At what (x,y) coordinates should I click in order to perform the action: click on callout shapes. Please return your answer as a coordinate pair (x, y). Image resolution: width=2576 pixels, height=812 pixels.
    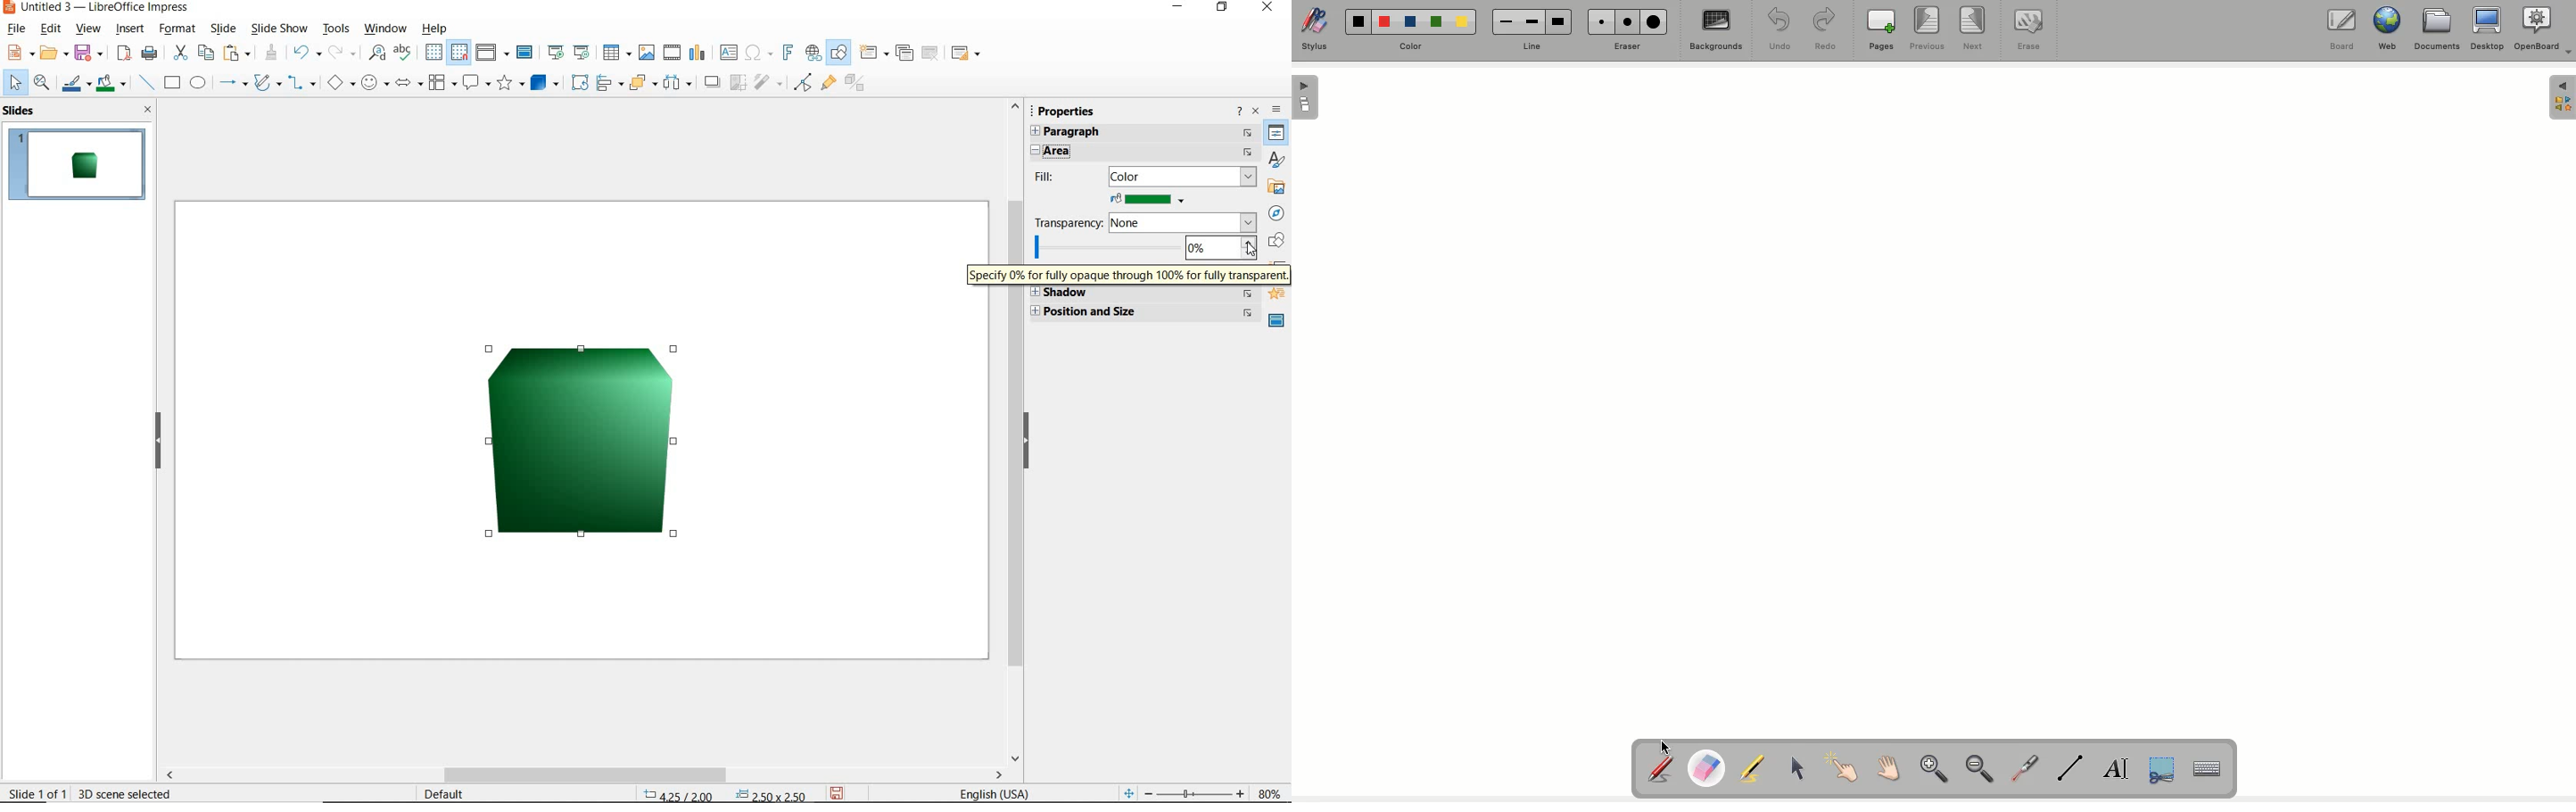
    Looking at the image, I should click on (478, 83).